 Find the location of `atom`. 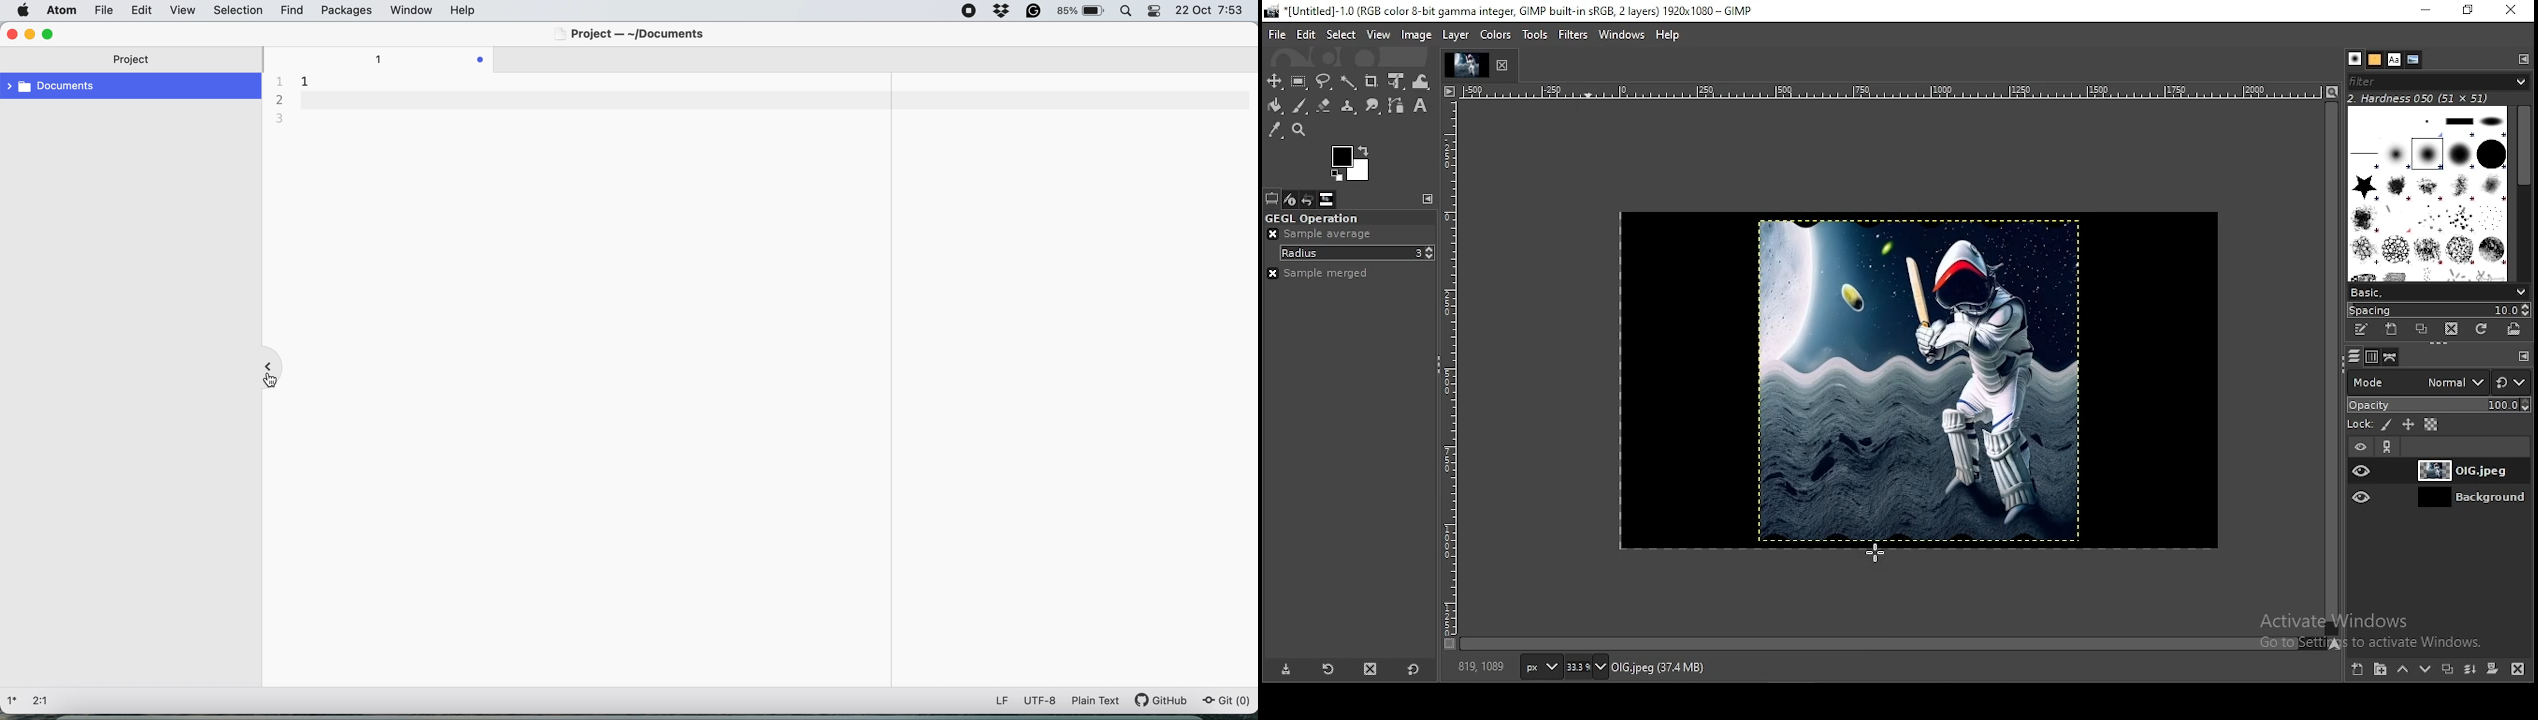

atom is located at coordinates (59, 11).